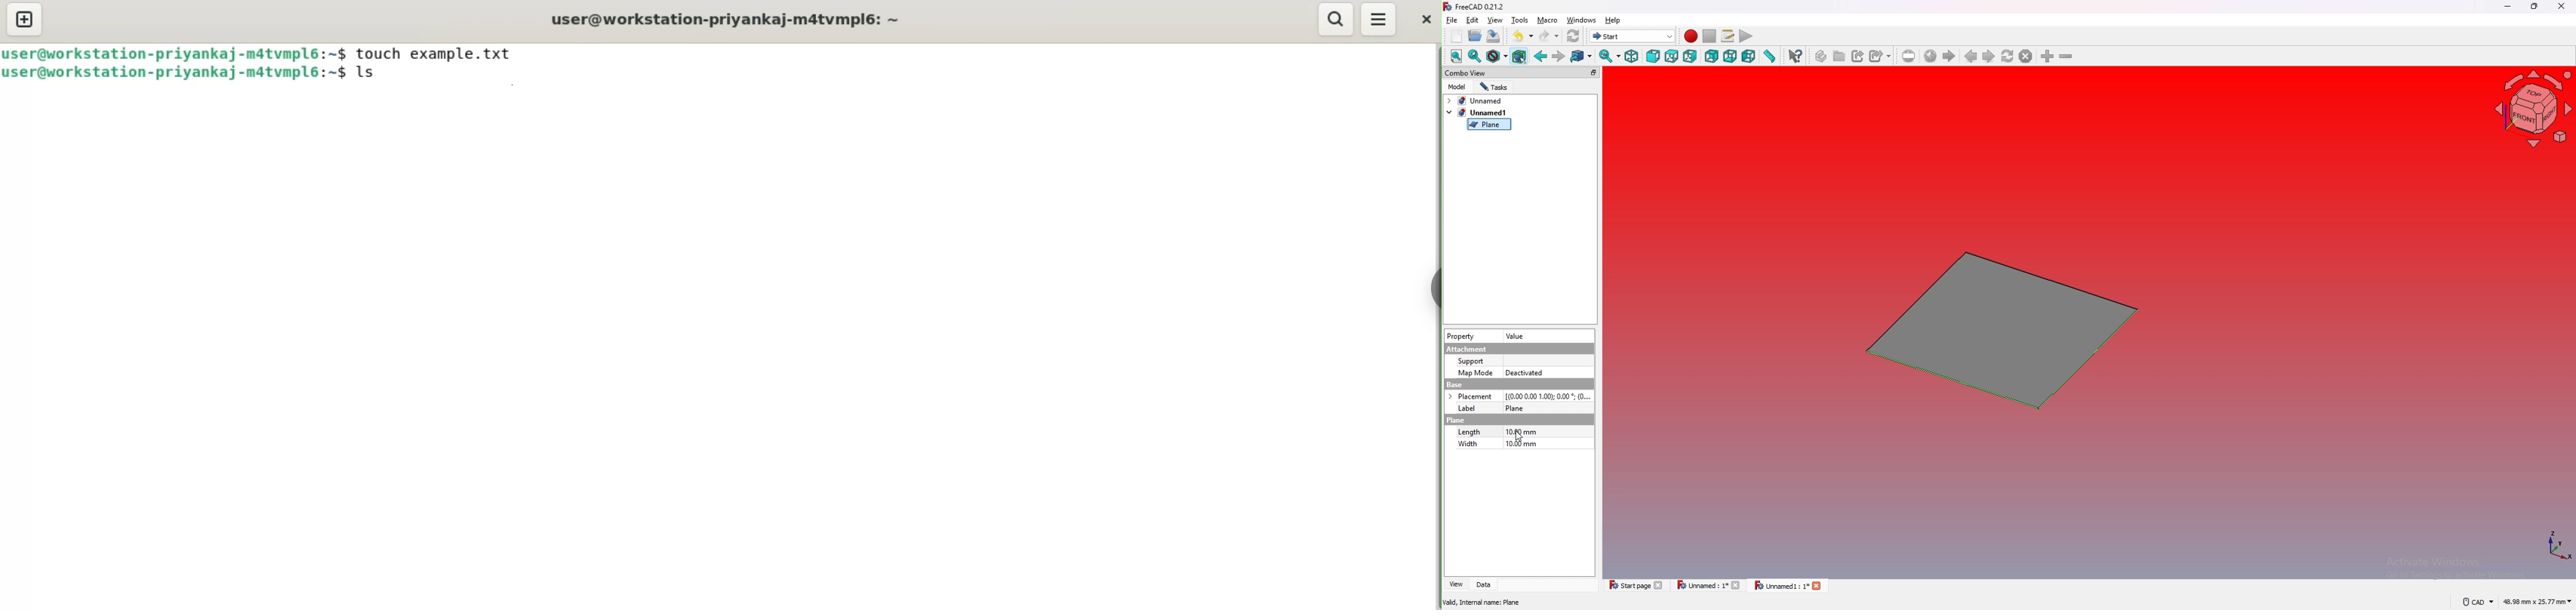 This screenshot has width=2576, height=616. I want to click on edit, so click(1472, 20).